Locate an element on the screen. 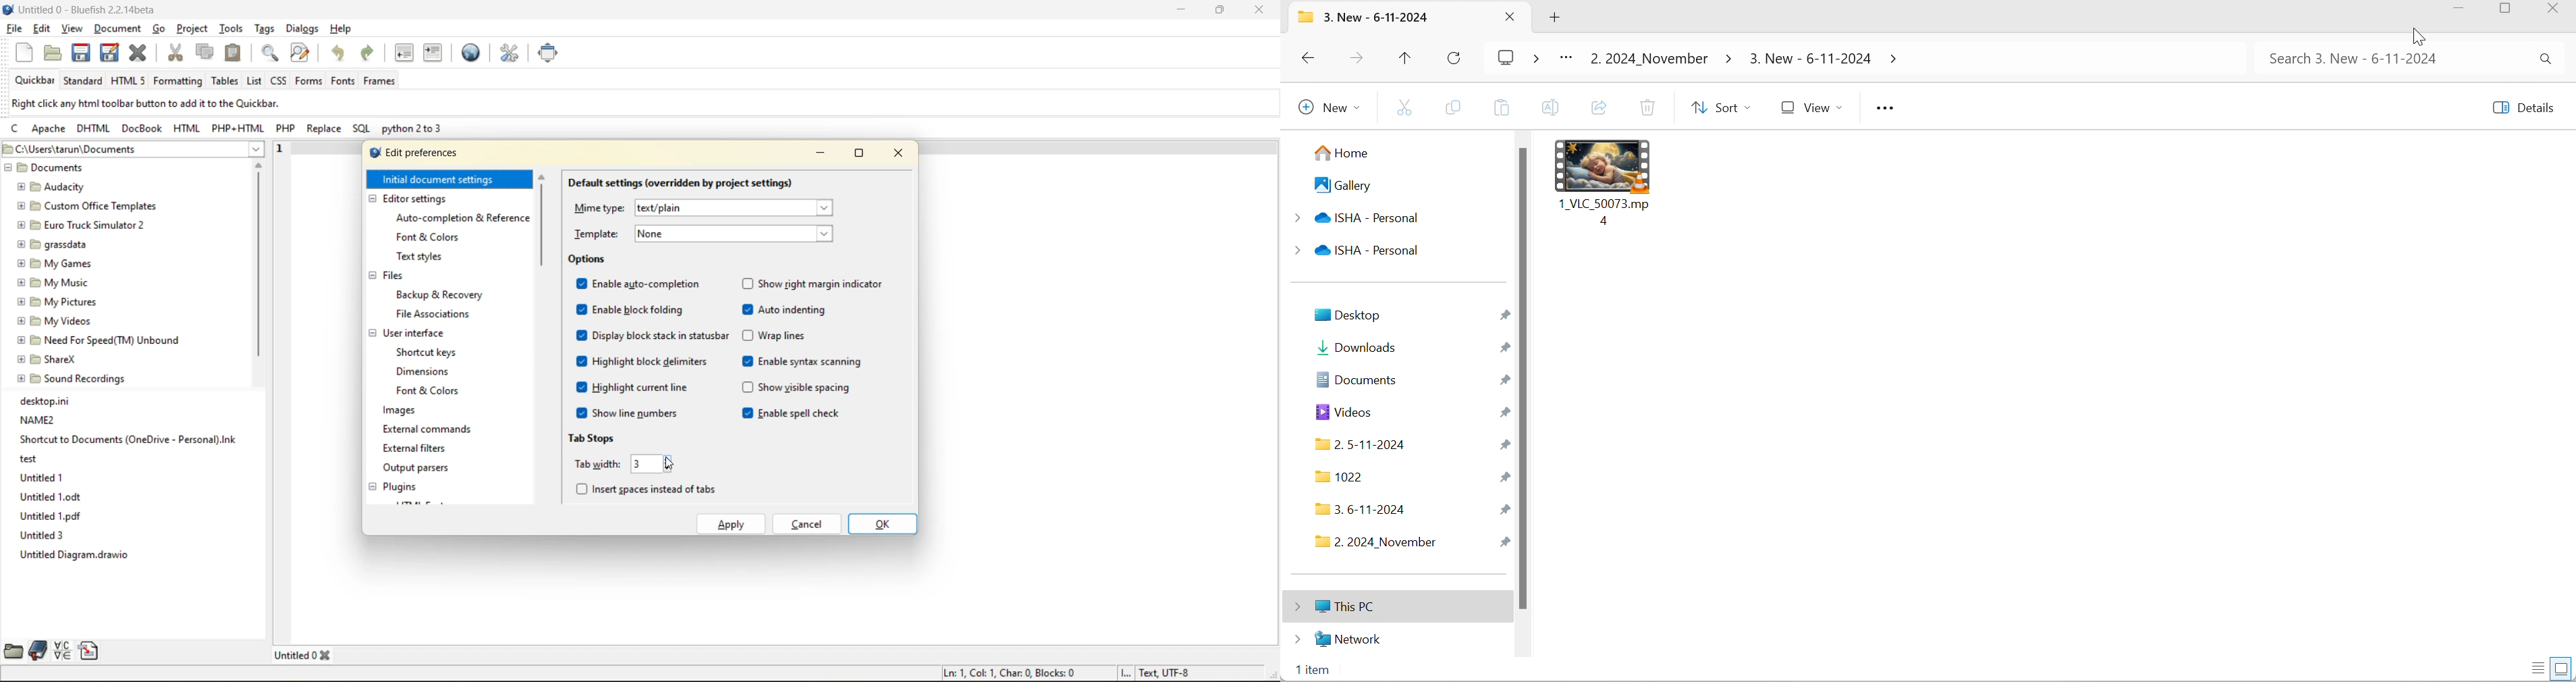 The height and width of the screenshot is (700, 2576). 3. 6-11-2024 is located at coordinates (1361, 511).